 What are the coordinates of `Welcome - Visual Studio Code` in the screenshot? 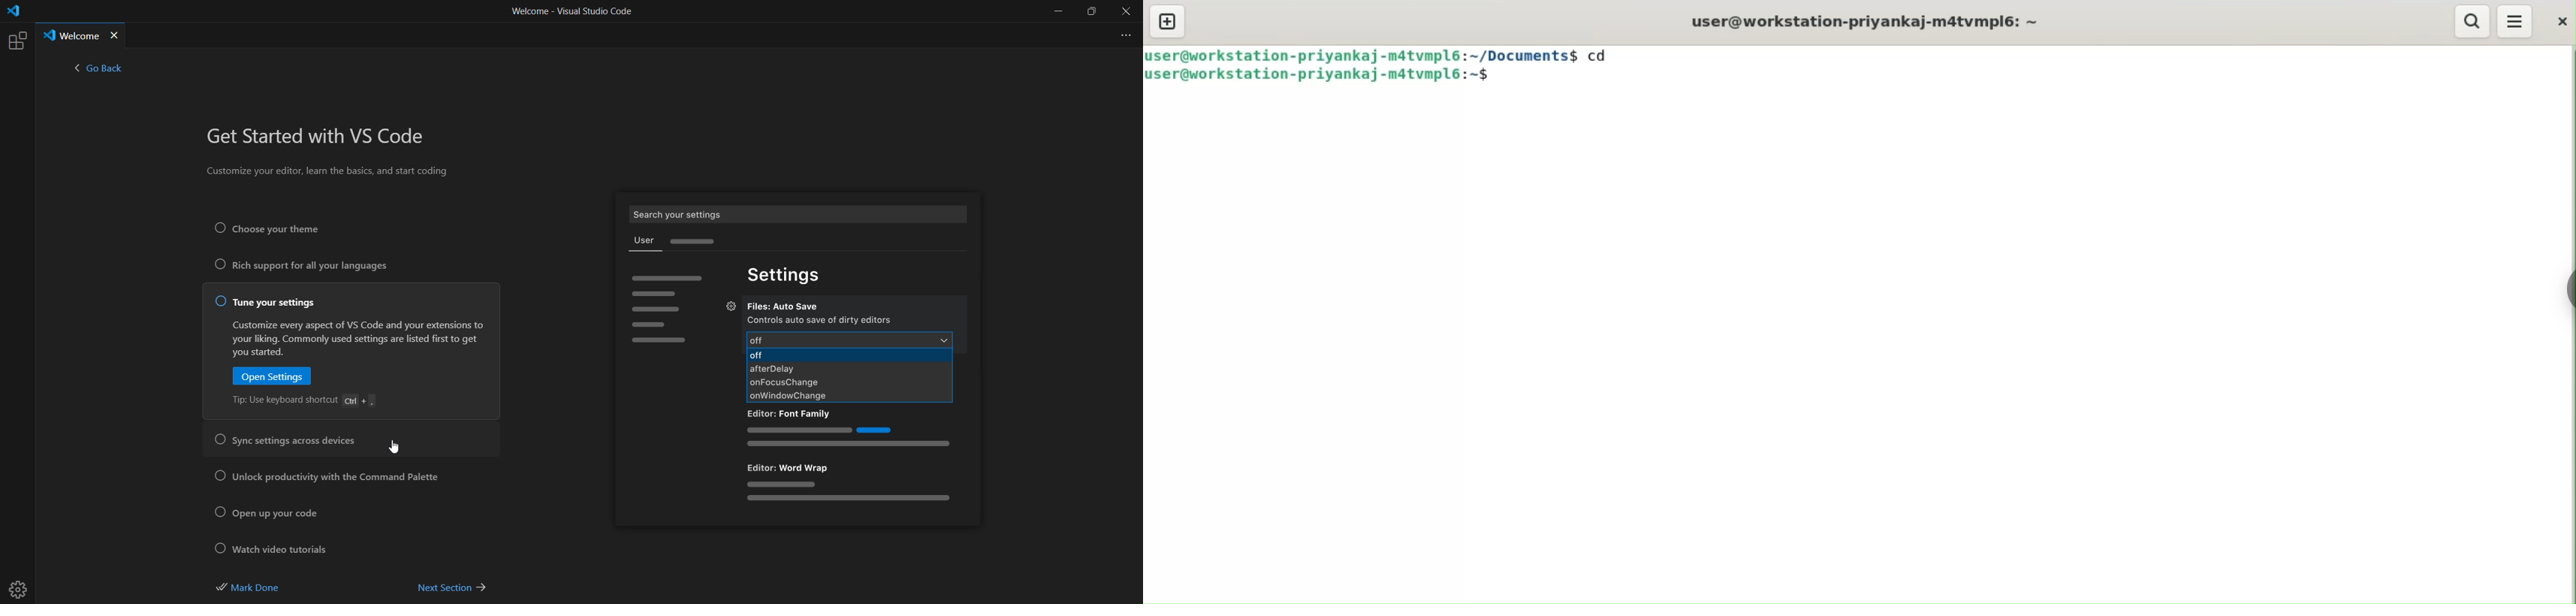 It's located at (571, 14).